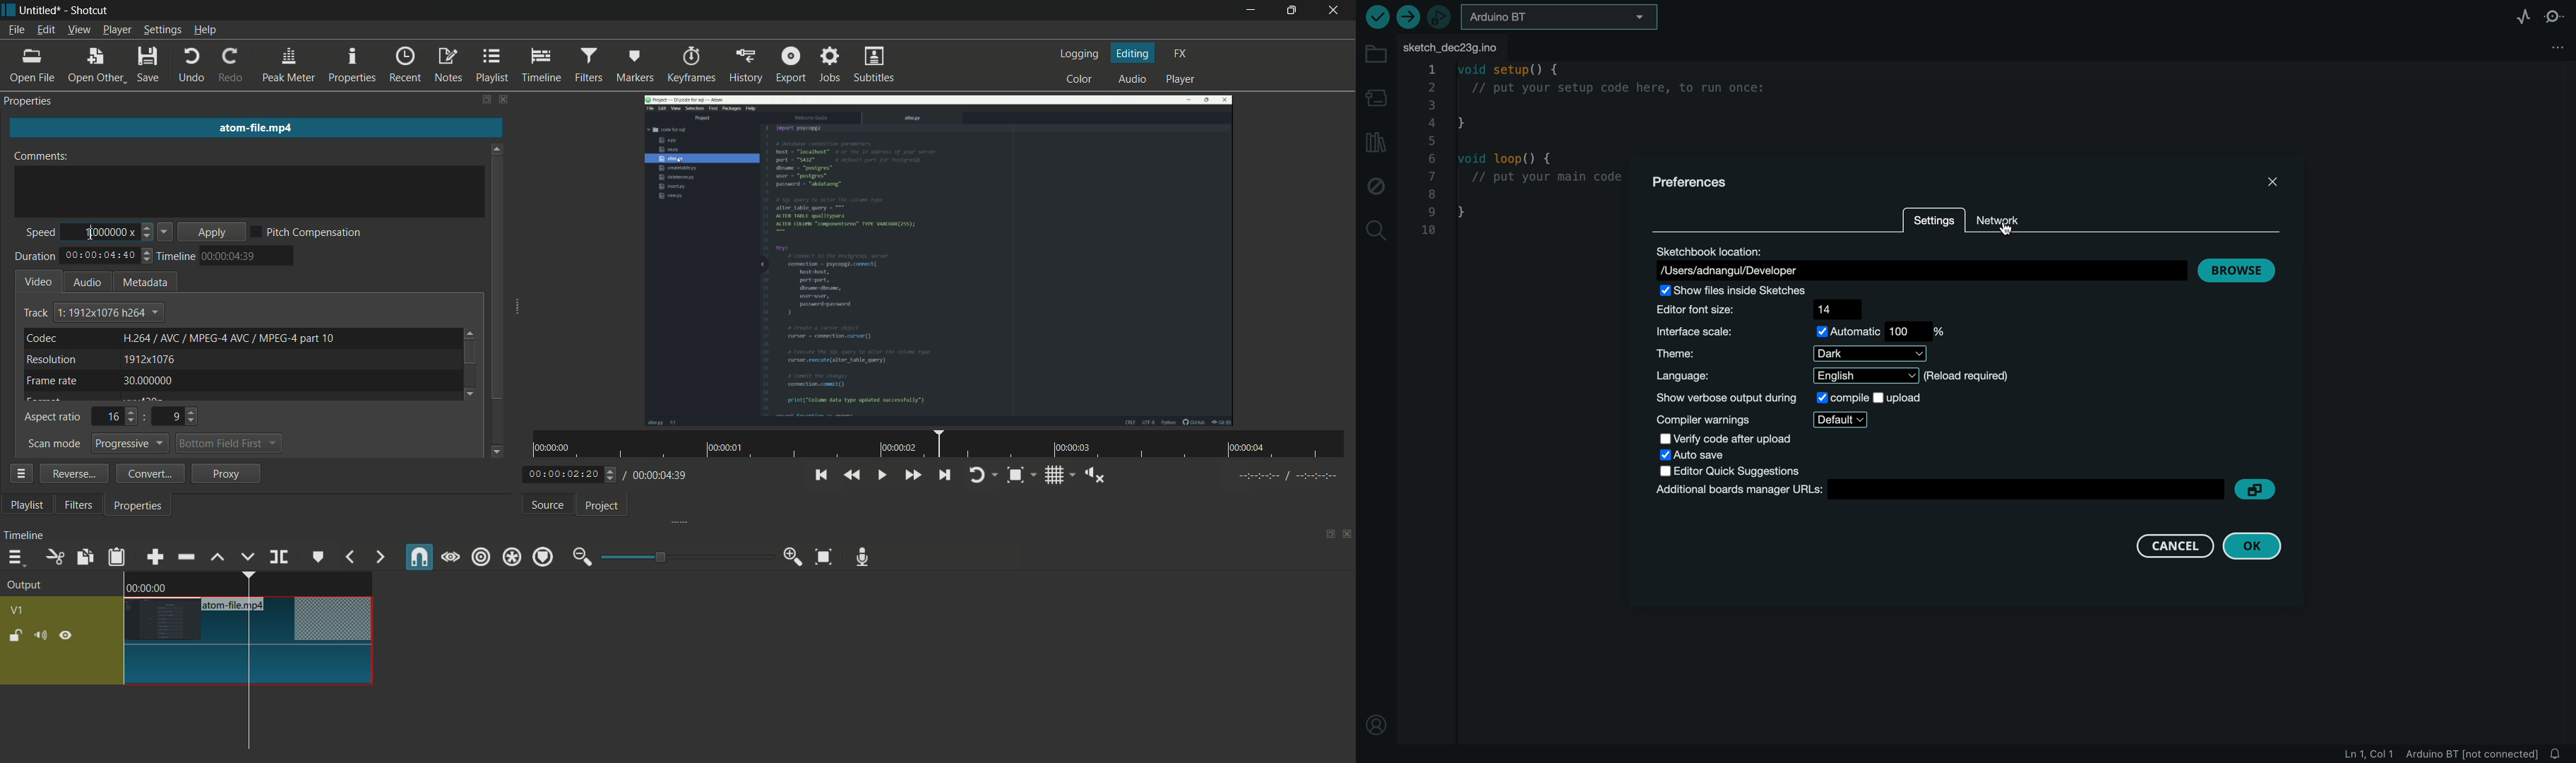 Image resolution: width=2576 pixels, height=784 pixels. Describe the element at coordinates (1375, 17) in the screenshot. I see `verify` at that location.